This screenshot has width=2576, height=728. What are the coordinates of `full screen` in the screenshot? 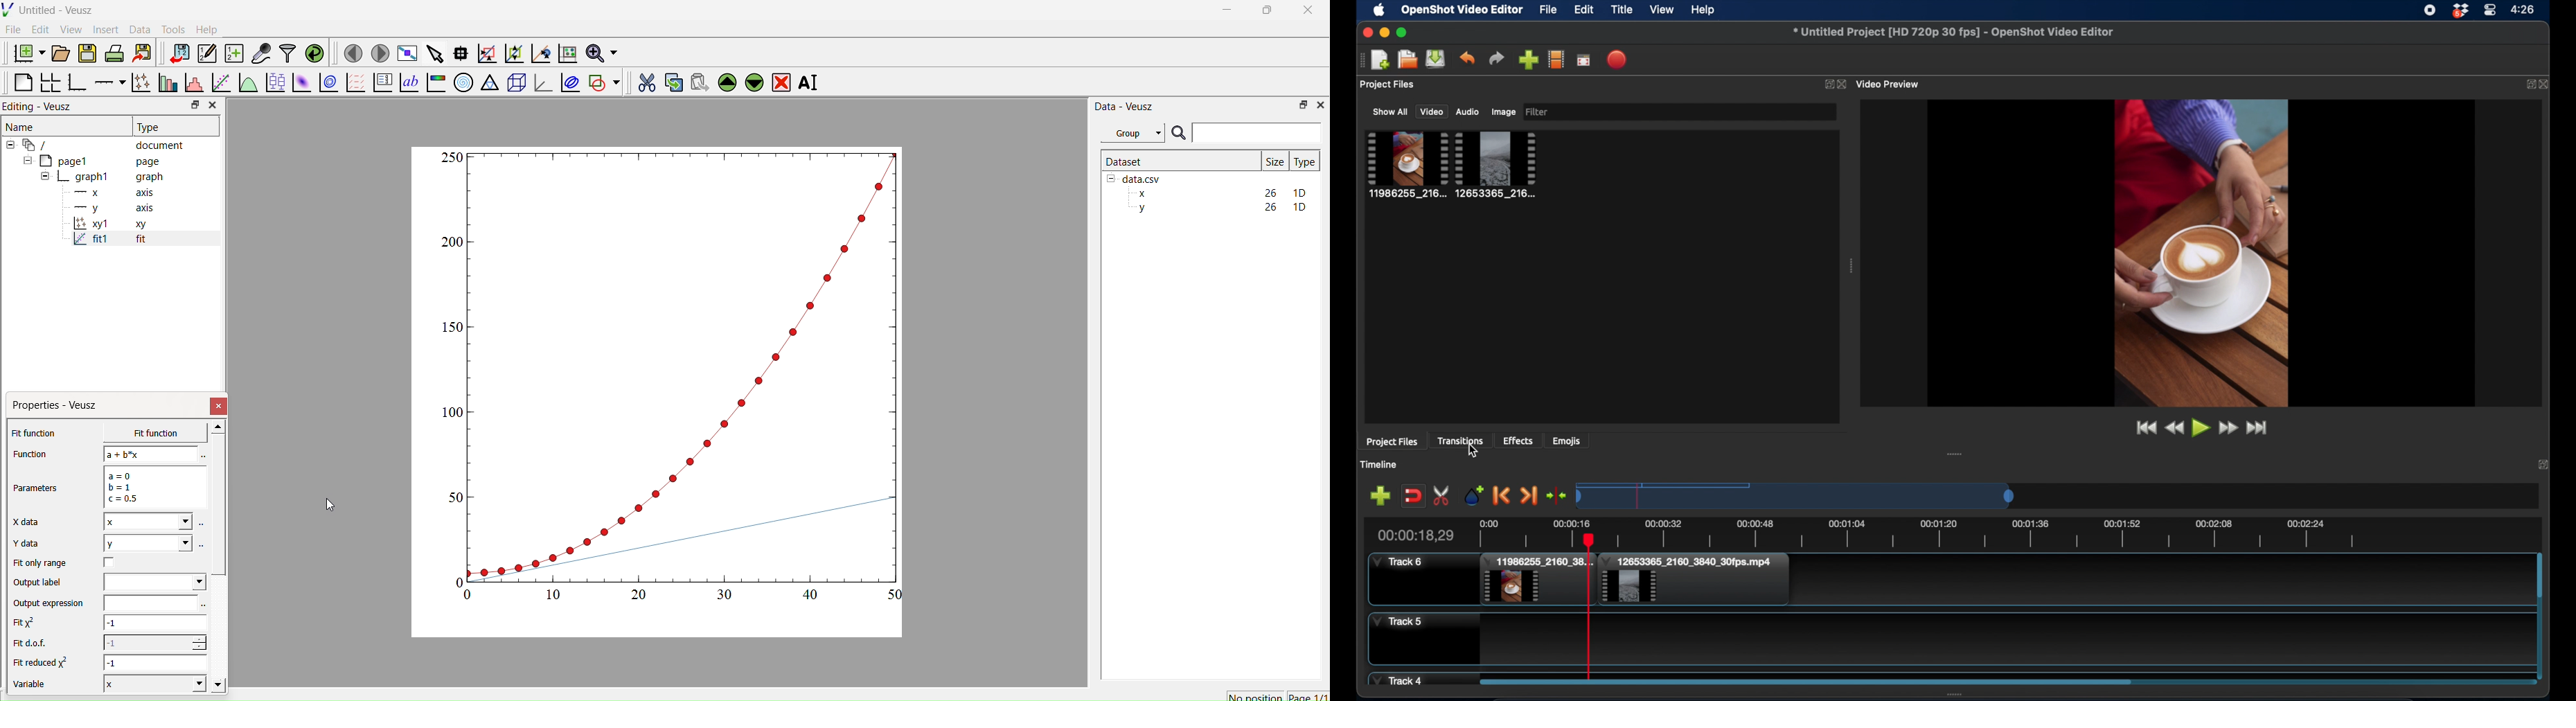 It's located at (1584, 59).